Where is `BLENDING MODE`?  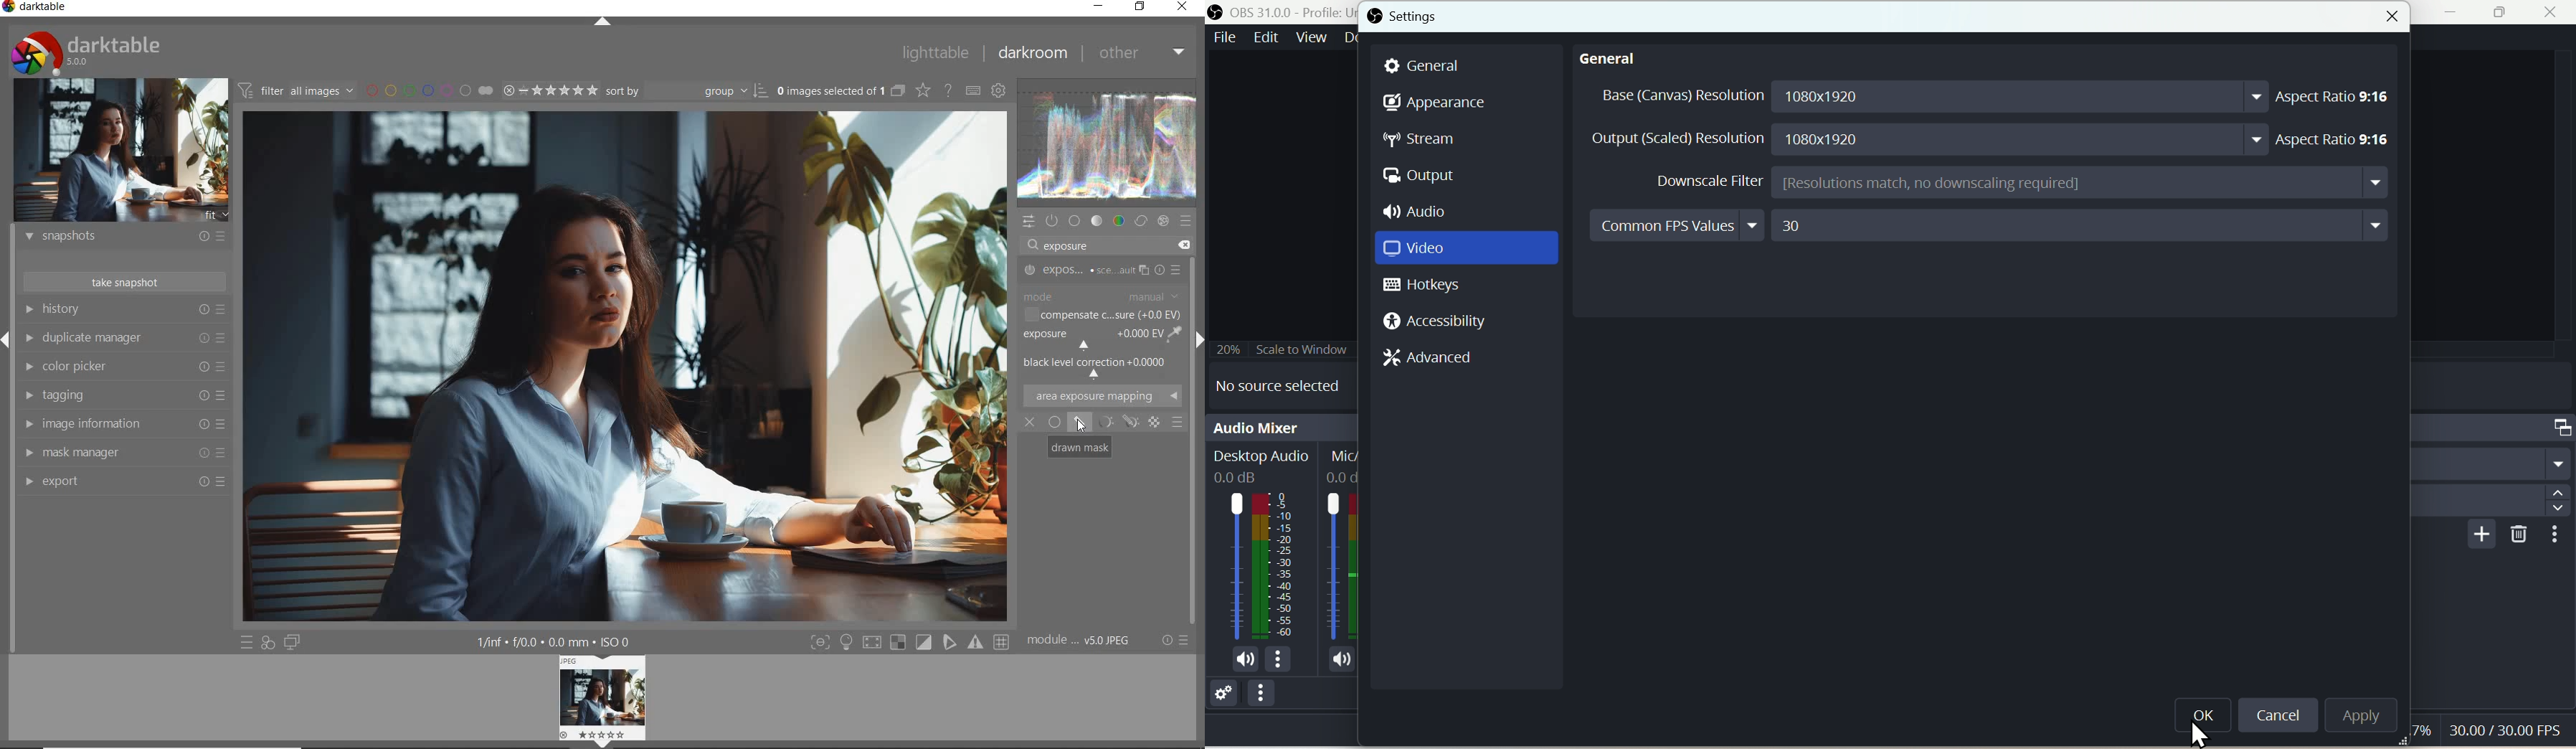
BLENDING MODE is located at coordinates (1177, 423).